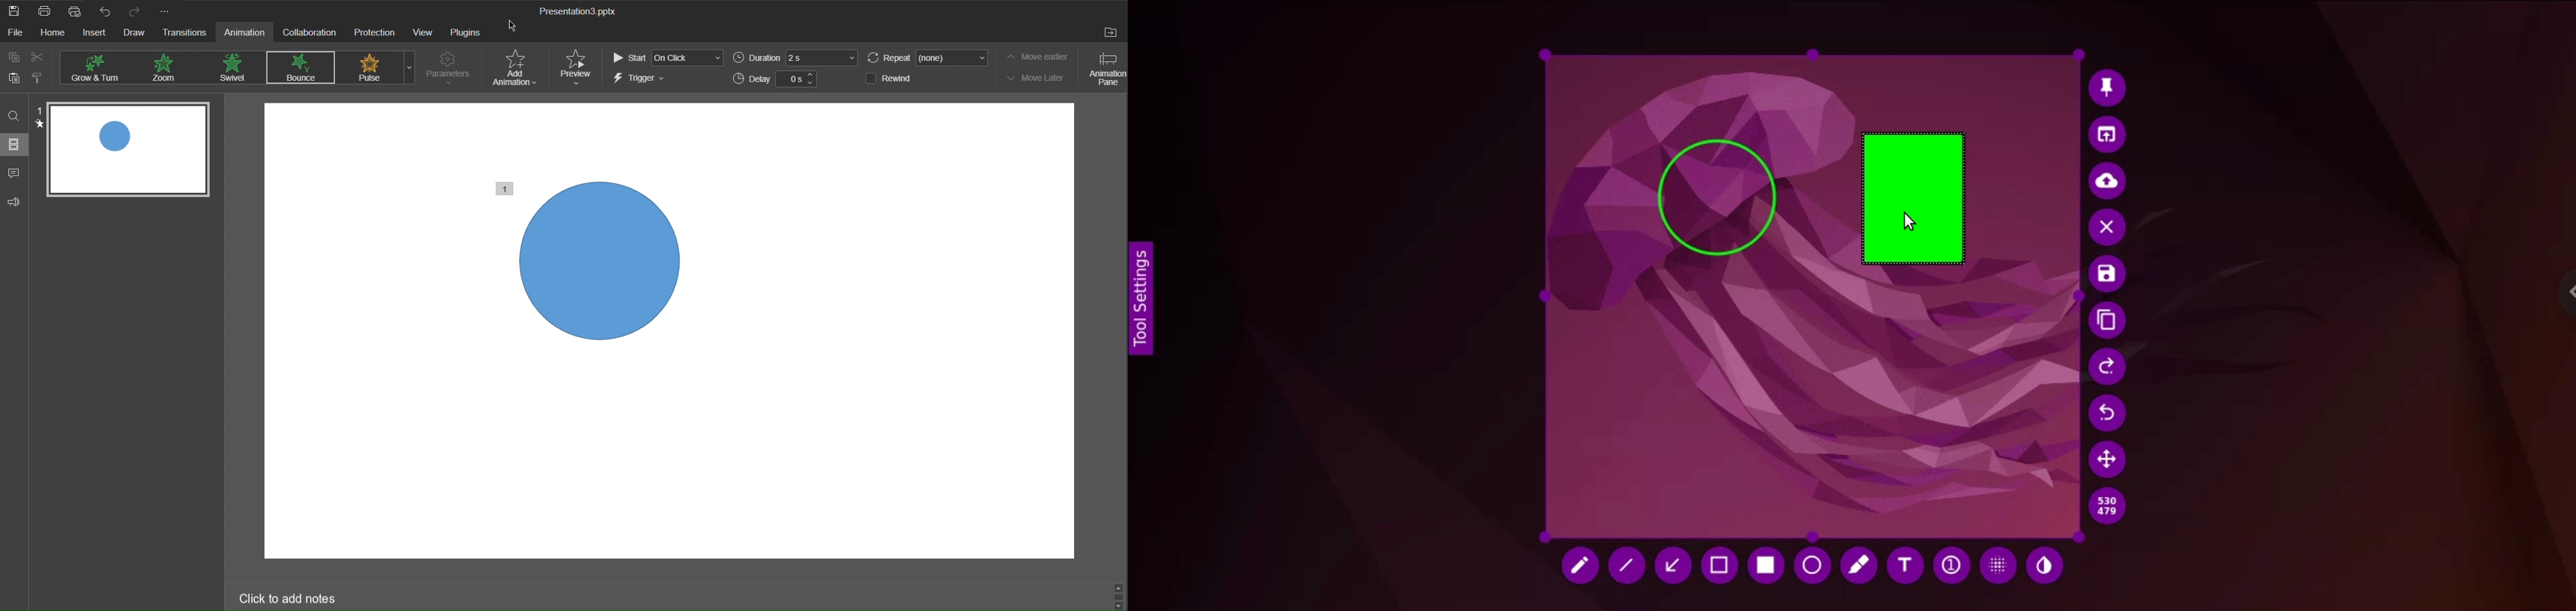 The width and height of the screenshot is (2576, 616). Describe the element at coordinates (17, 34) in the screenshot. I see `File` at that location.